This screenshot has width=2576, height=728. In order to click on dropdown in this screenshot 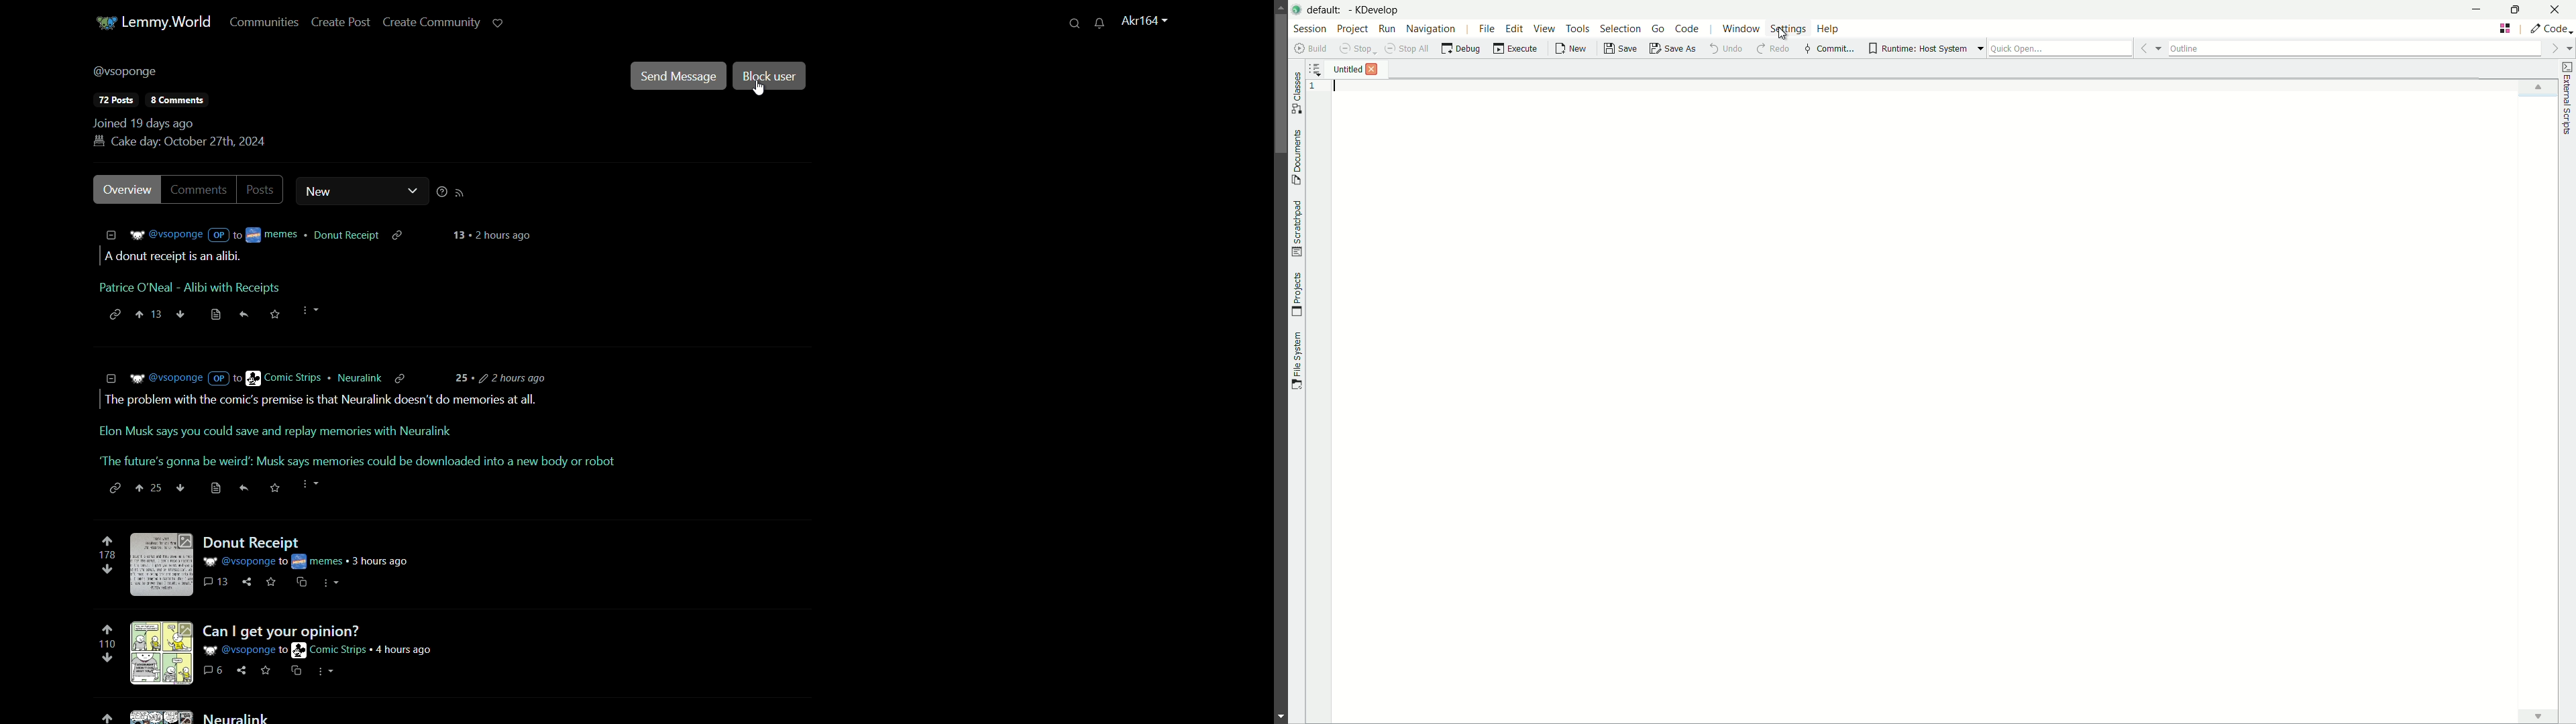, I will do `click(413, 191)`.